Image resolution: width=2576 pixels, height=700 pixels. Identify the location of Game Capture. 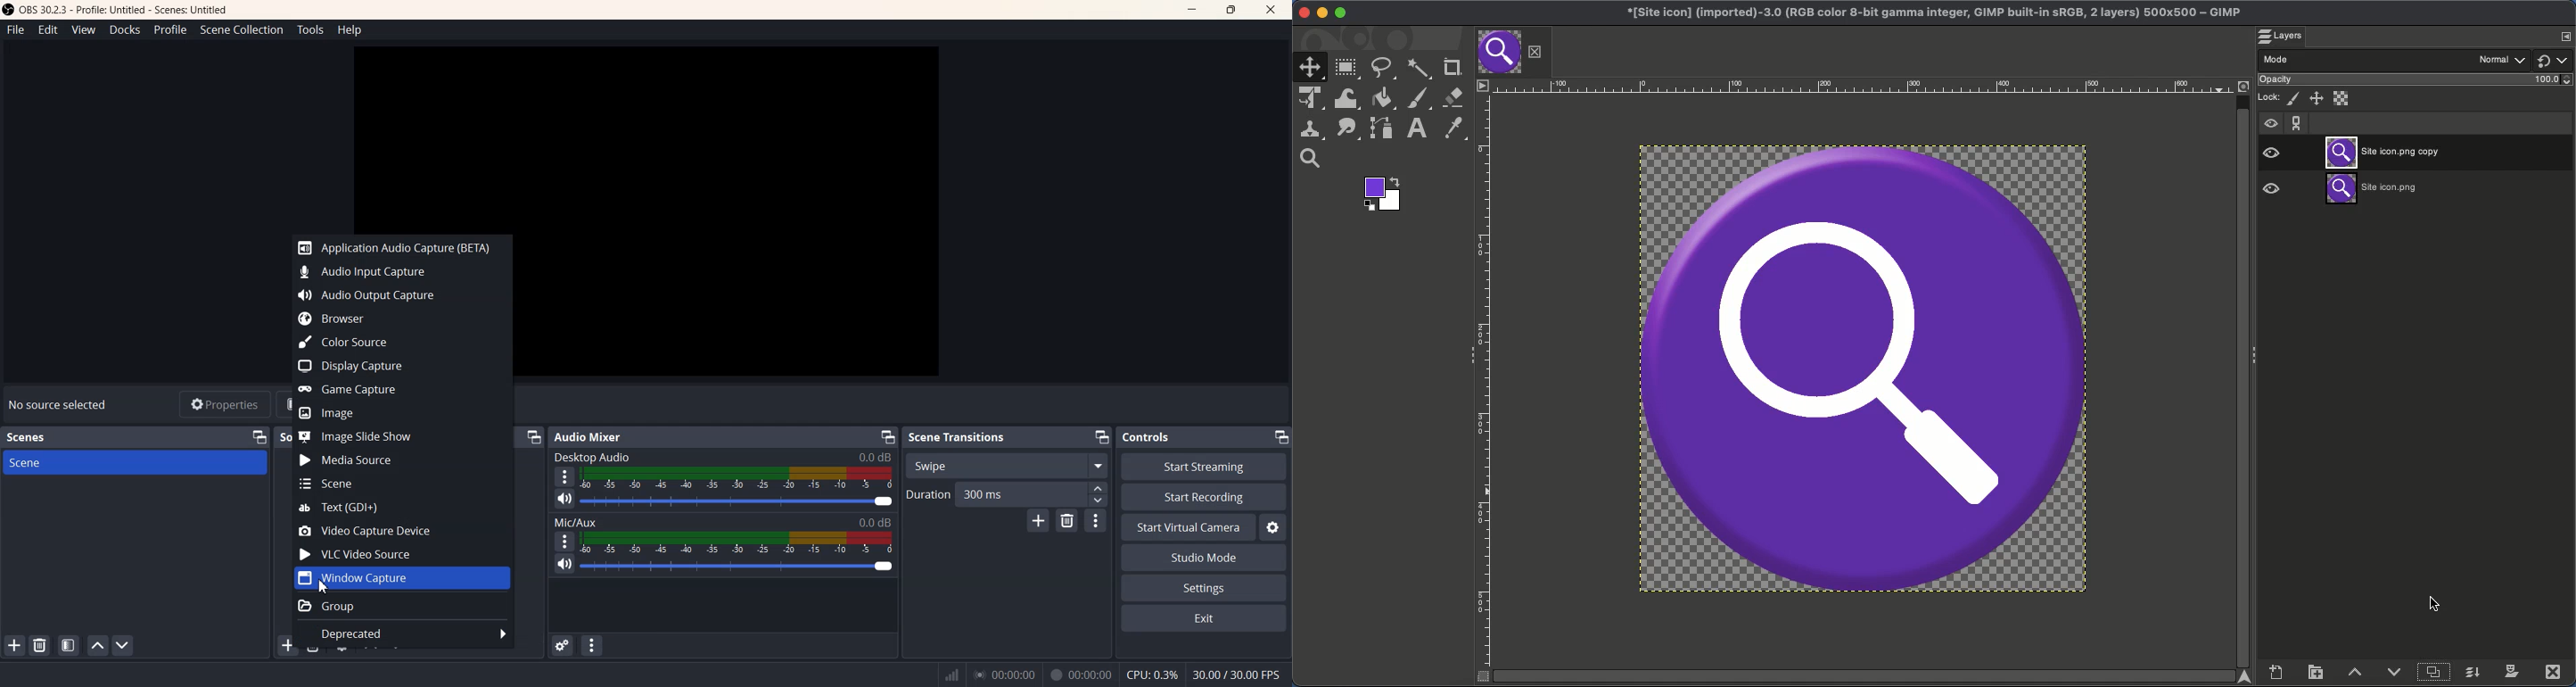
(398, 387).